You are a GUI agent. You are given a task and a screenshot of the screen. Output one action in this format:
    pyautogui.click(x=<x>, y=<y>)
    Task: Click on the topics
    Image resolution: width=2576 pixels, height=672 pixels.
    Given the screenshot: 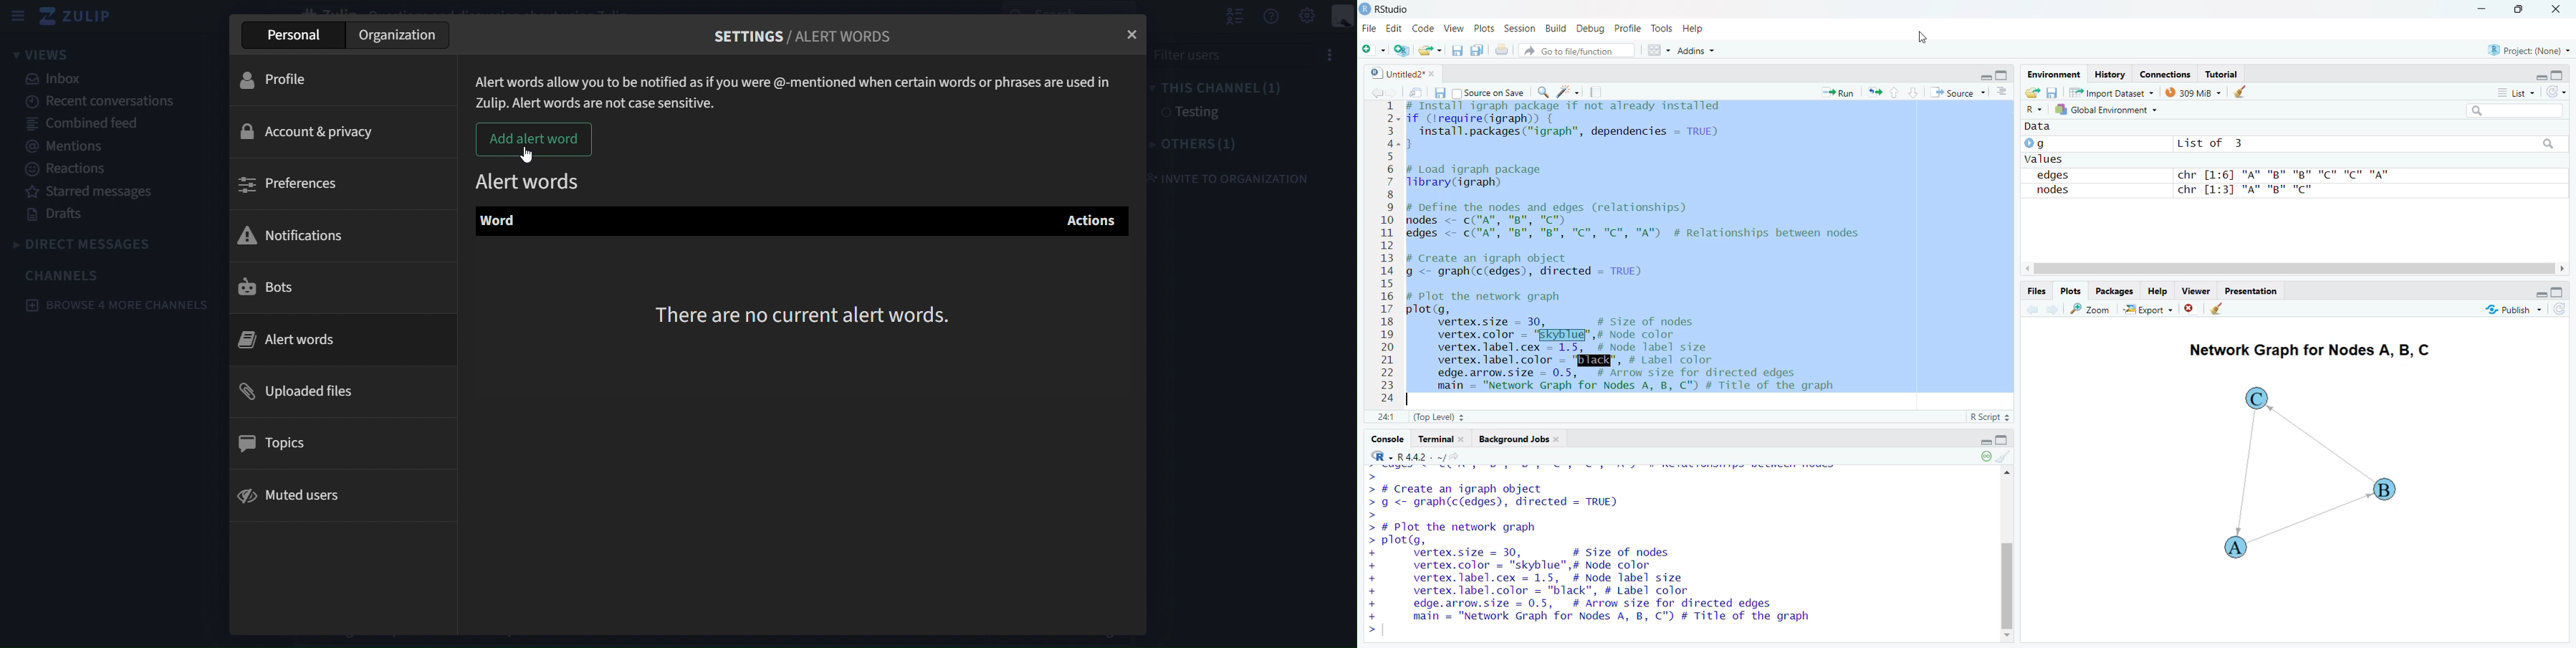 What is the action you would take?
    pyautogui.click(x=275, y=441)
    